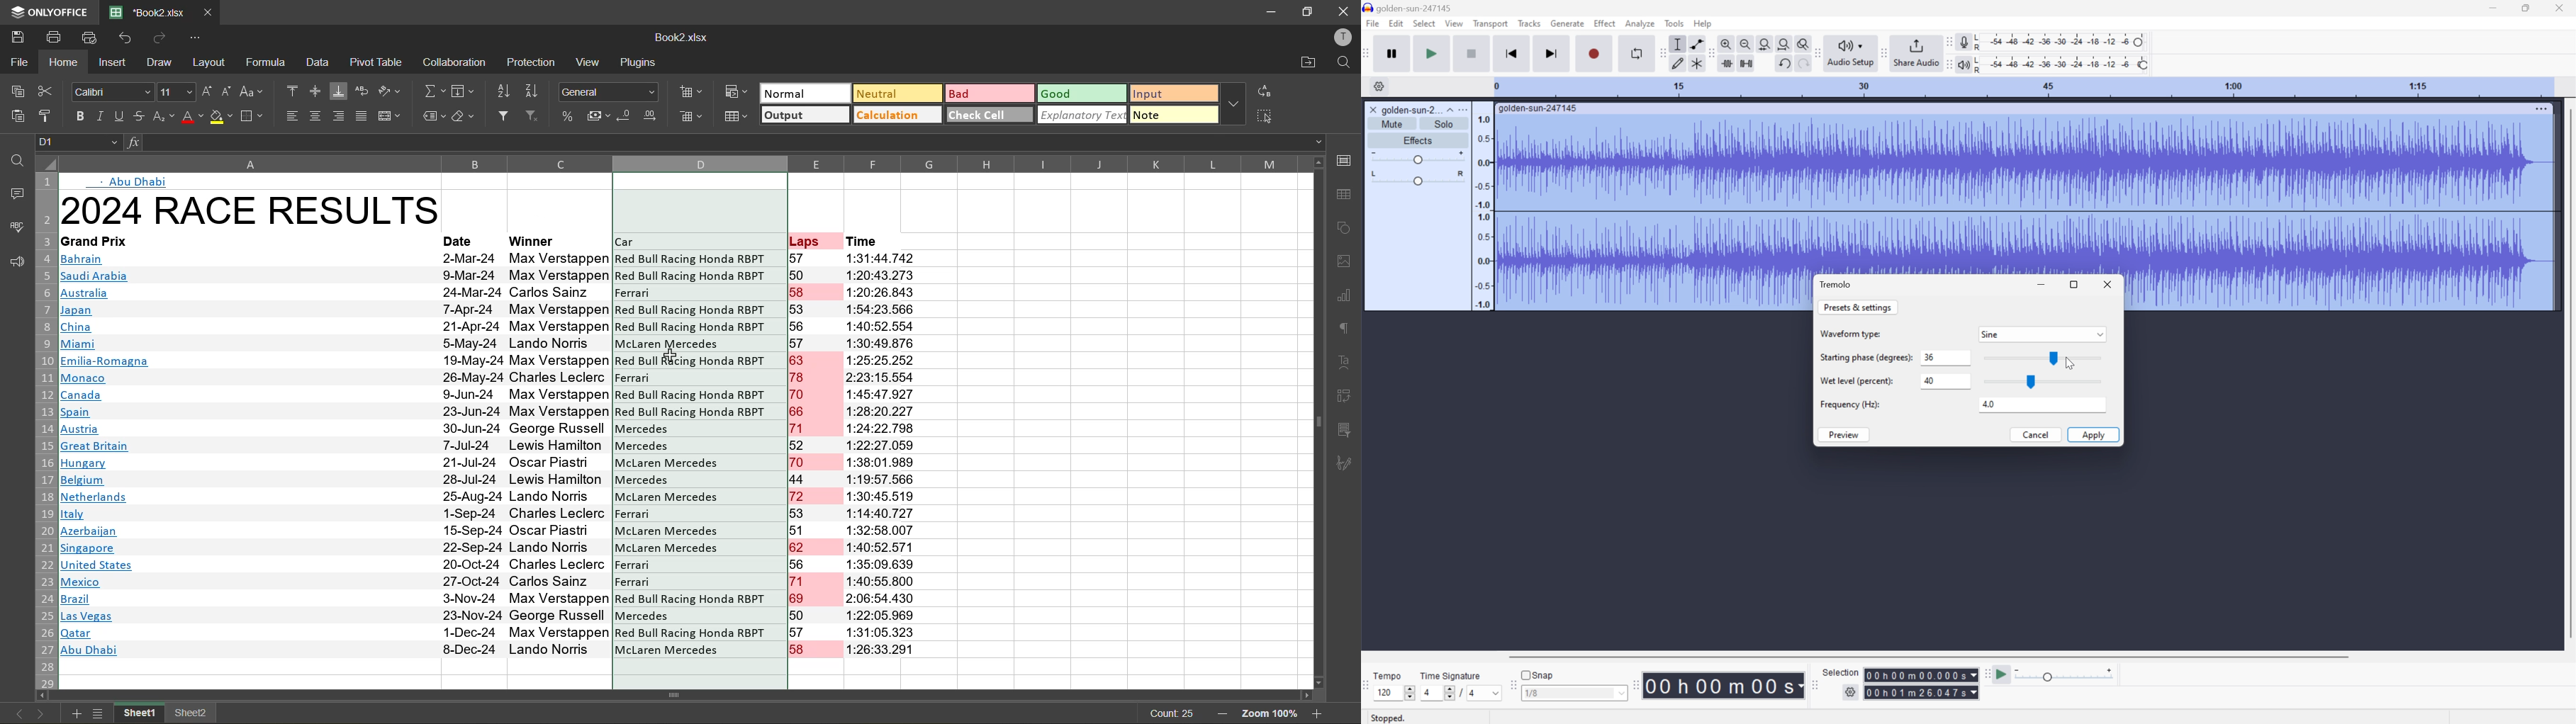 This screenshot has height=728, width=2576. Describe the element at coordinates (1424, 22) in the screenshot. I see `Select` at that location.